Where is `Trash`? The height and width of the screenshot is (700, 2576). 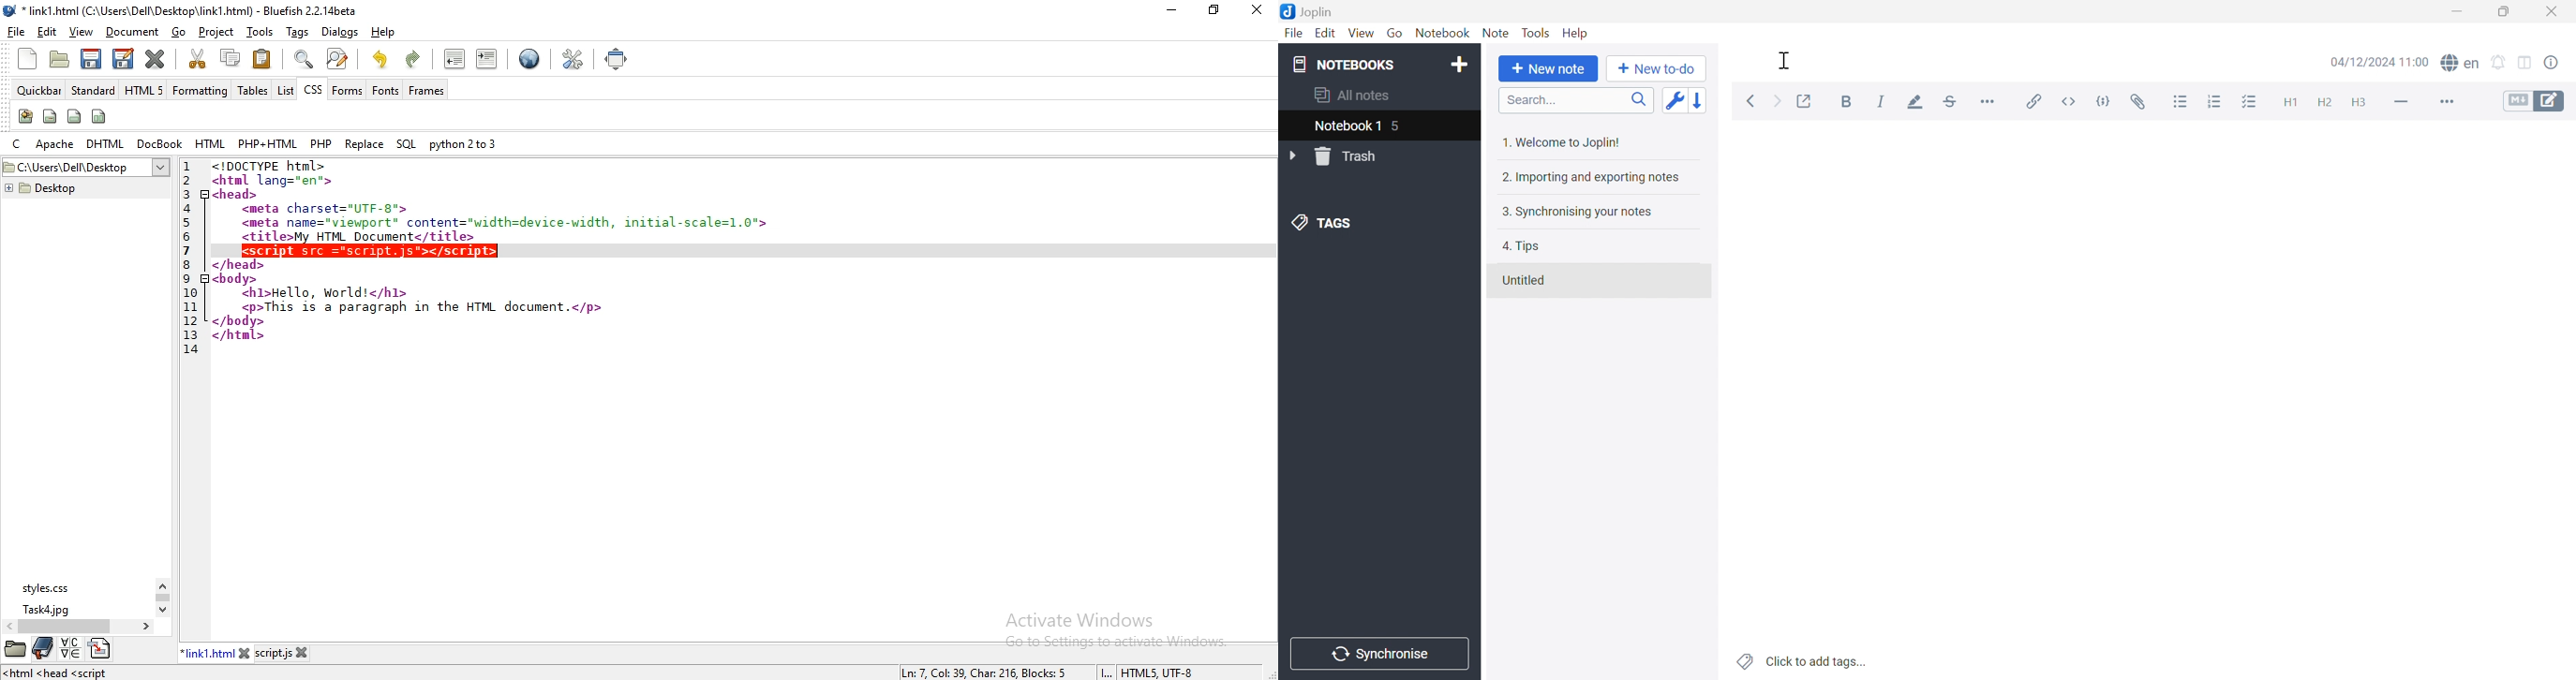 Trash is located at coordinates (1351, 157).